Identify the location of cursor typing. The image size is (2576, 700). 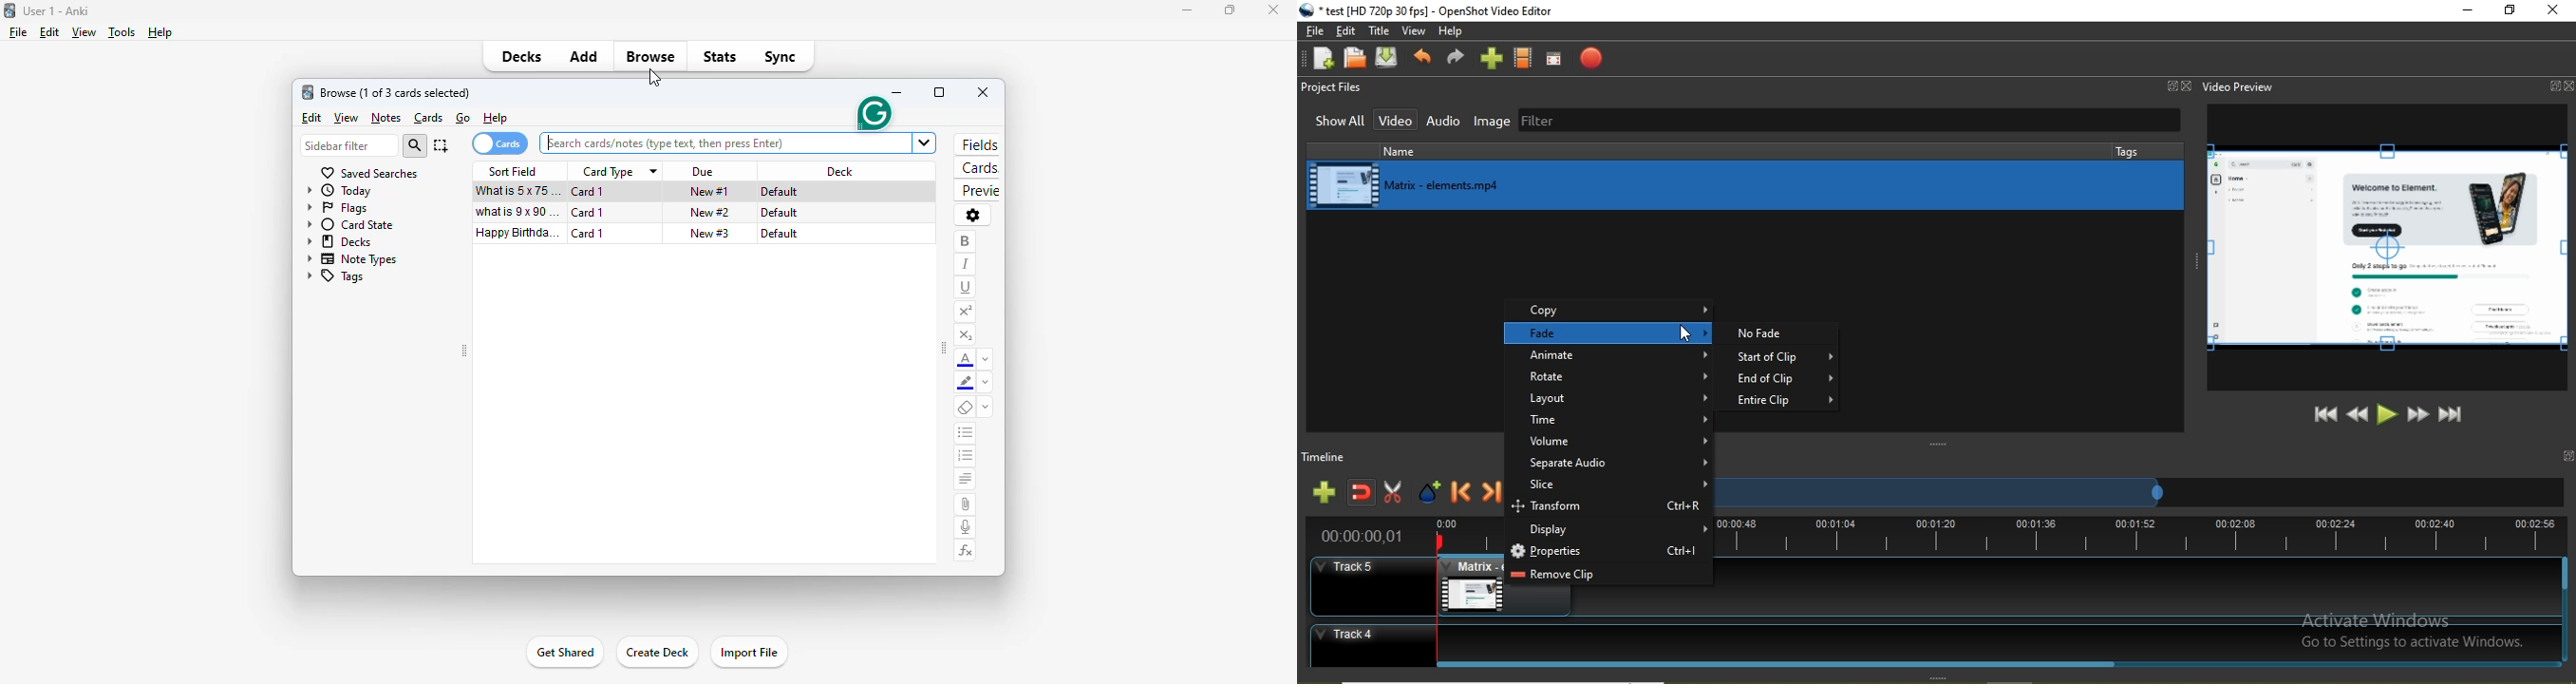
(550, 143).